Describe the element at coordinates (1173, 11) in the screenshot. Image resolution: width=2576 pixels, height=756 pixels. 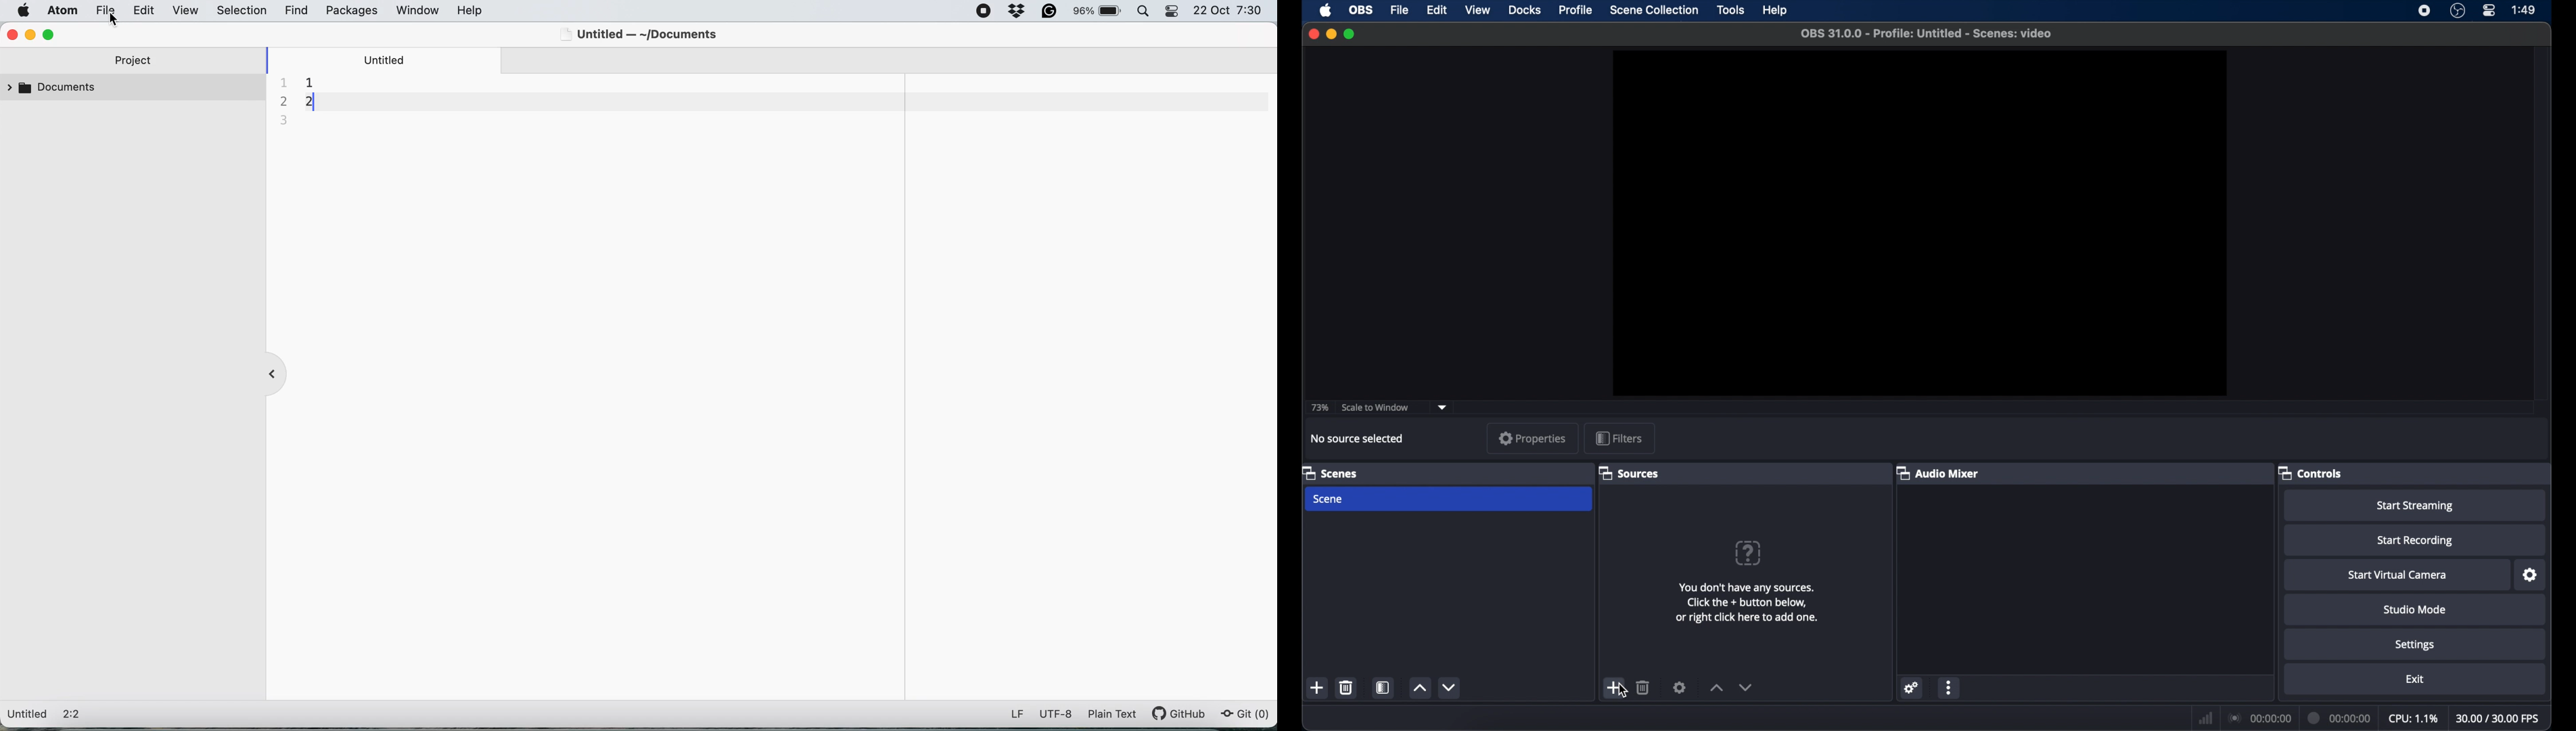
I see `control center` at that location.